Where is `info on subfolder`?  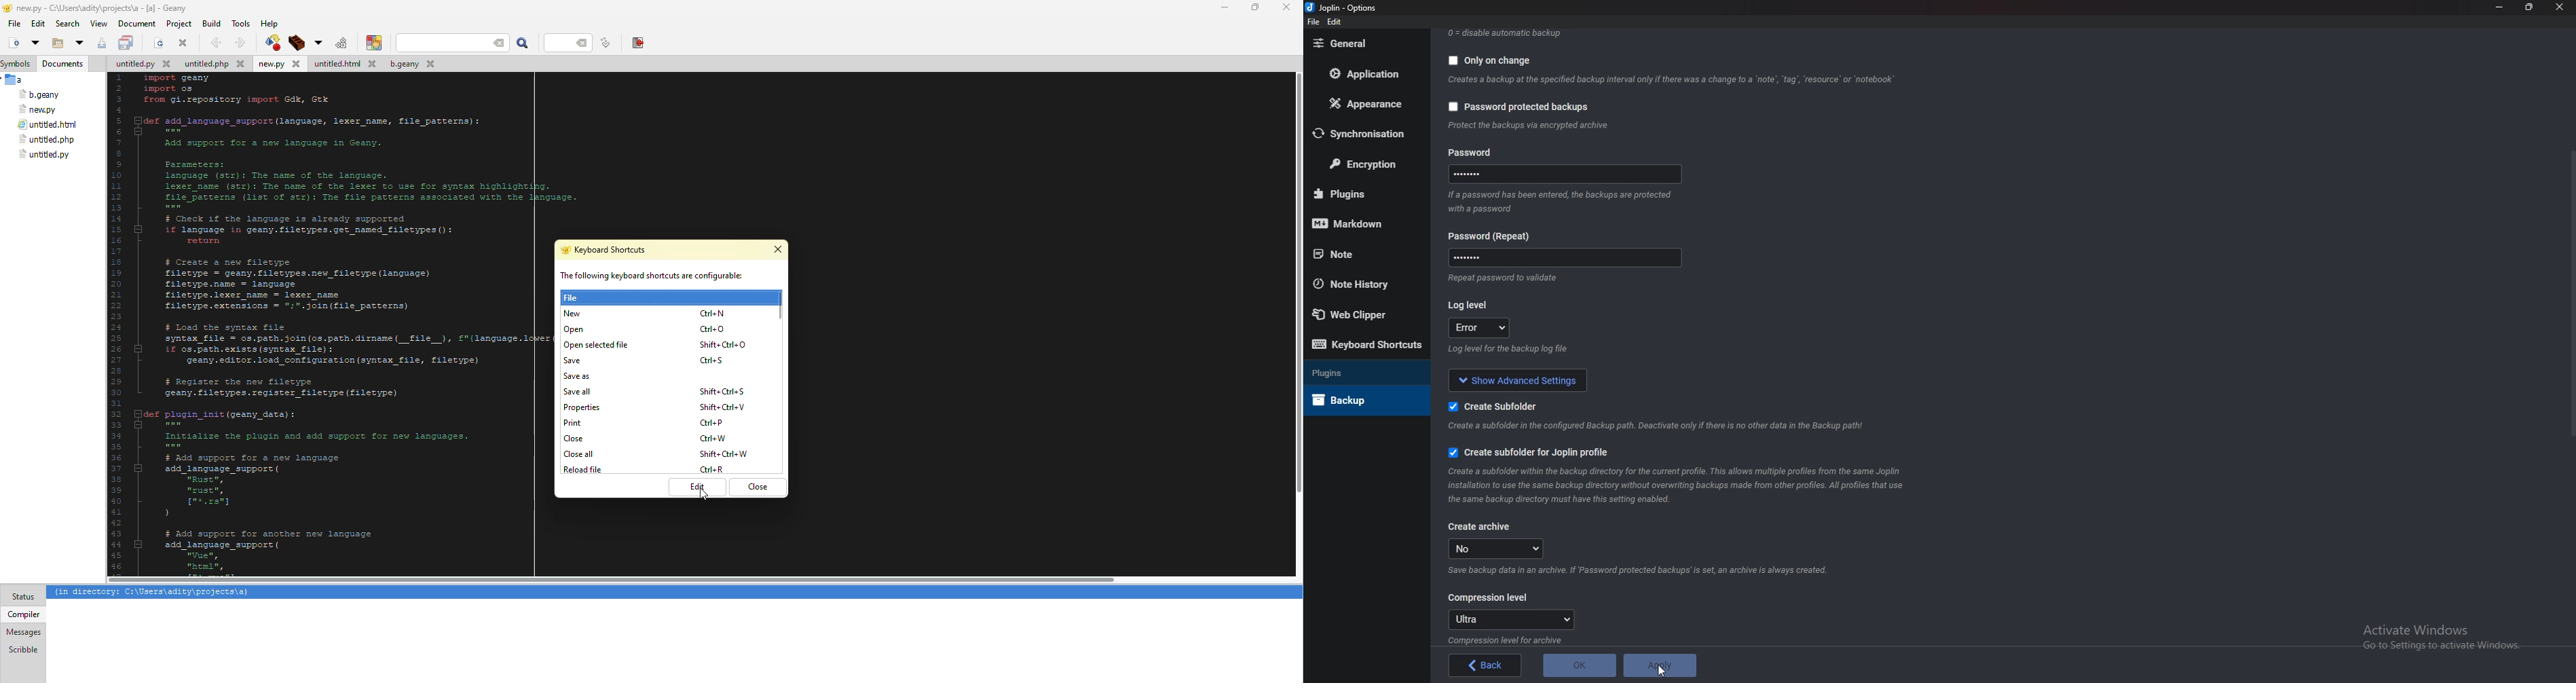
info on subfolder is located at coordinates (1660, 425).